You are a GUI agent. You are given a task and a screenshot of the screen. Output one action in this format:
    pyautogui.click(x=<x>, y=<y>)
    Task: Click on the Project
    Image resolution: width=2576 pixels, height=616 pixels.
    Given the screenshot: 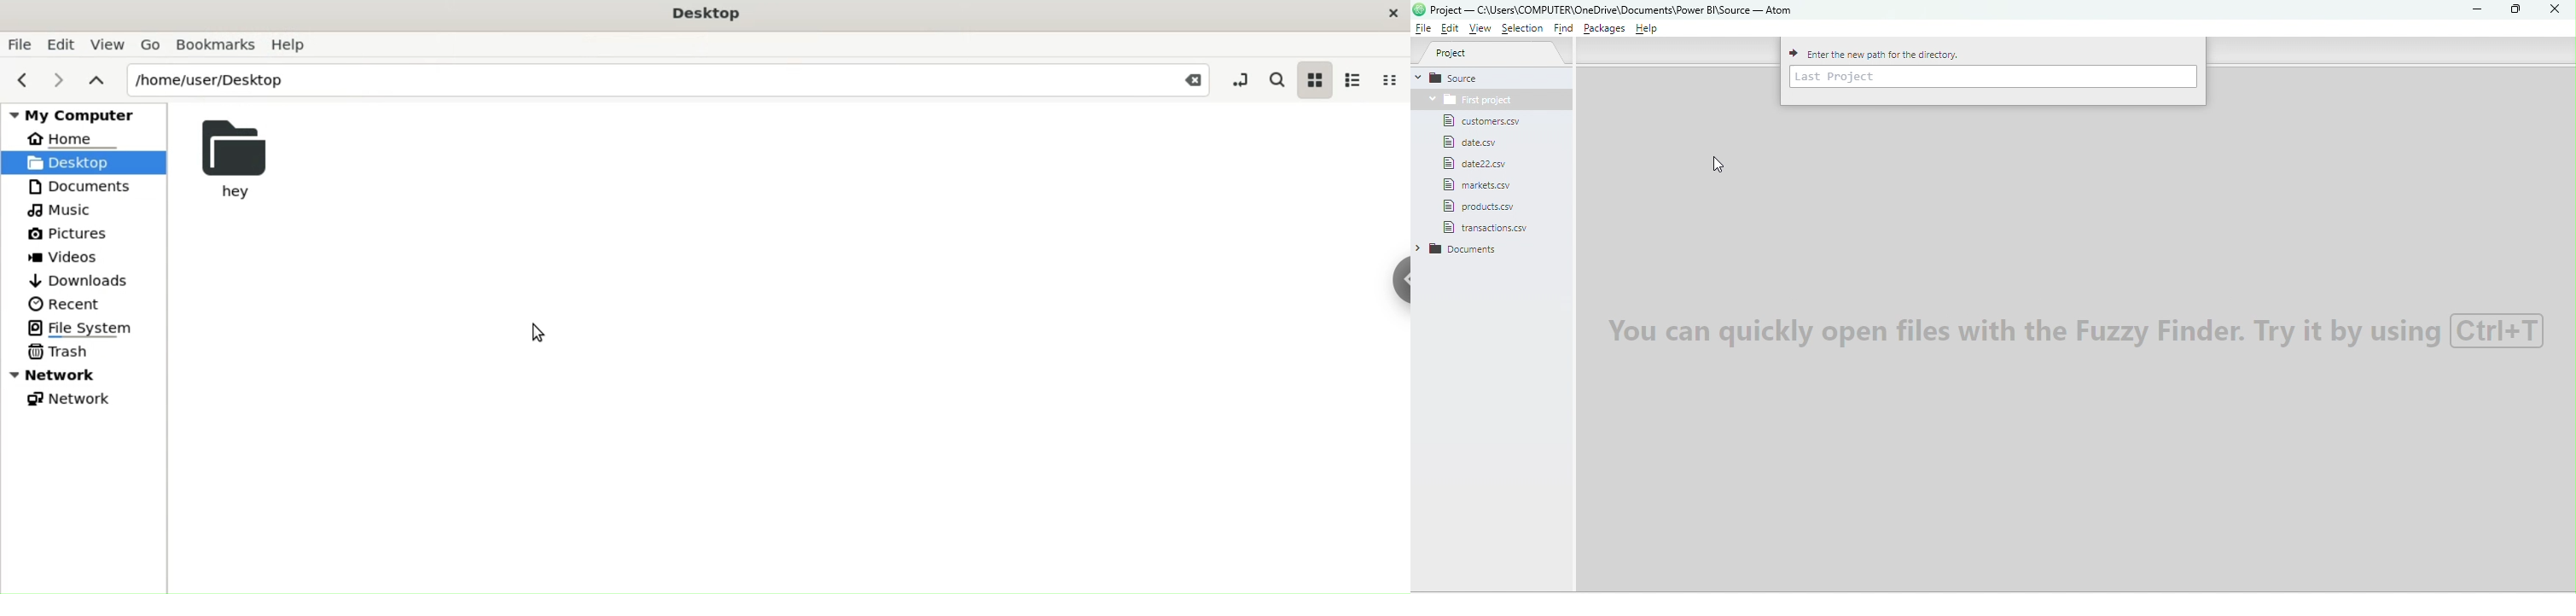 What is the action you would take?
    pyautogui.click(x=1497, y=55)
    